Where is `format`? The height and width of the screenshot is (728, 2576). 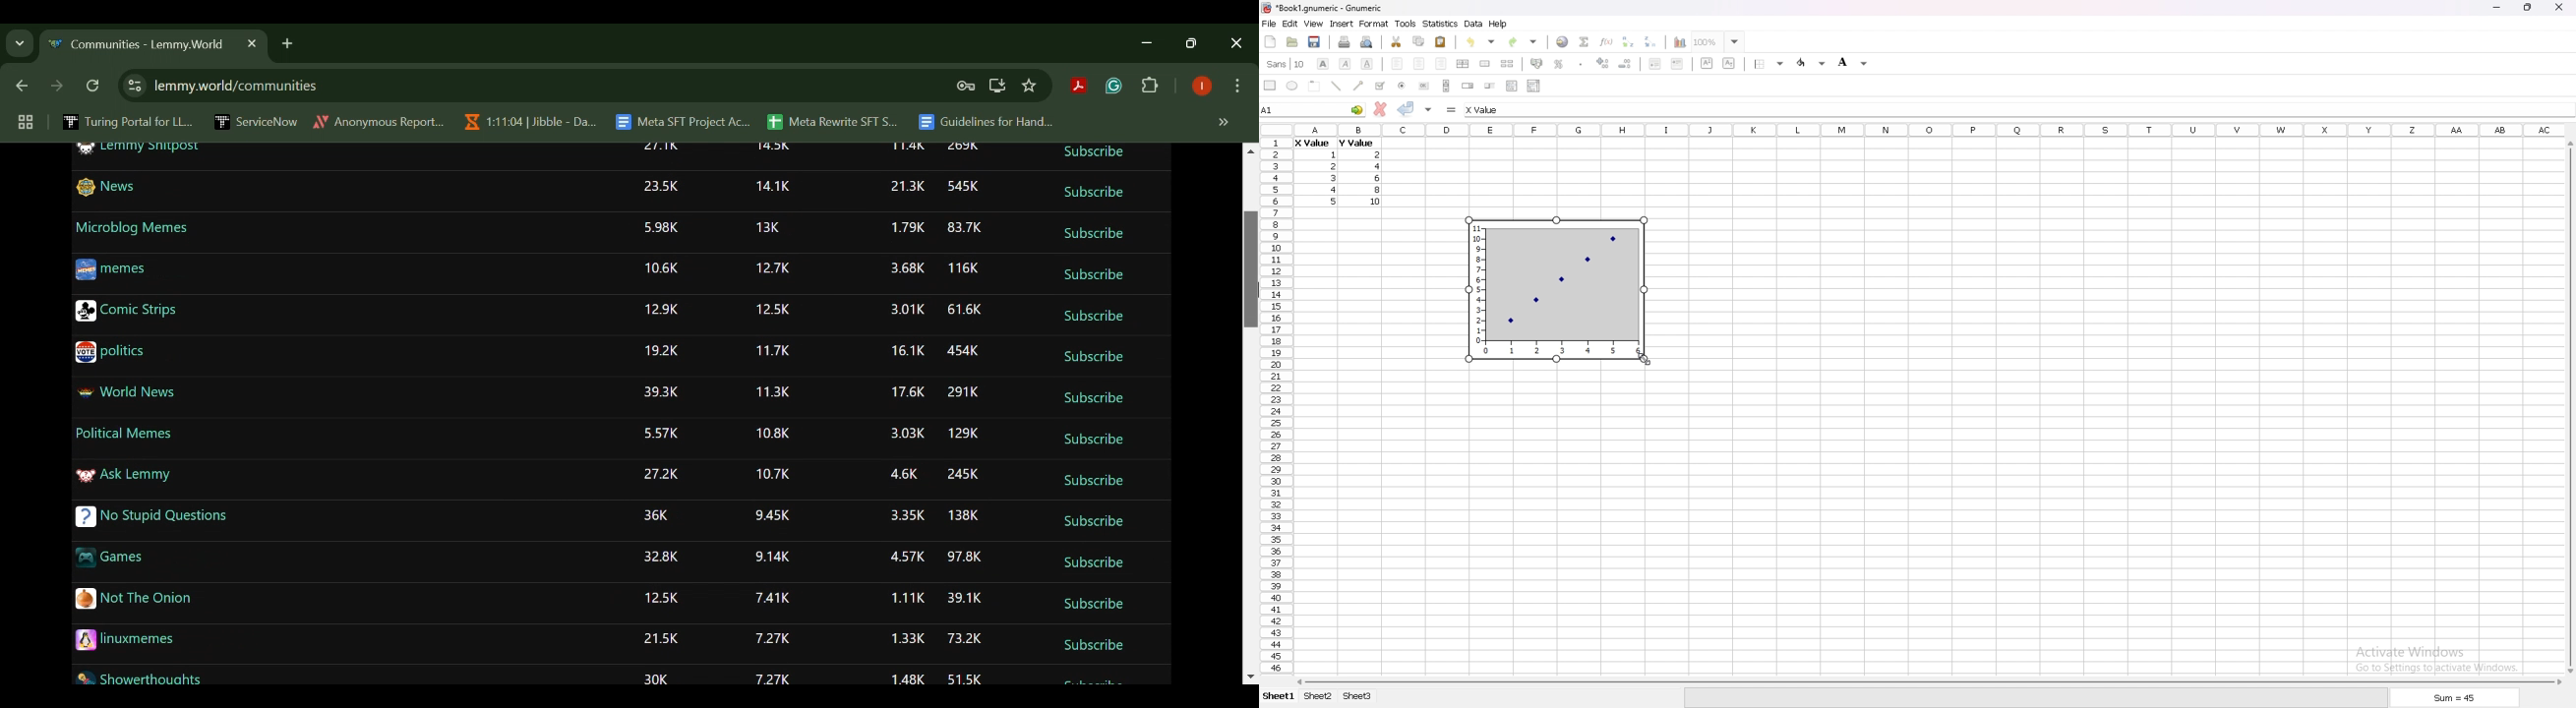 format is located at coordinates (1374, 23).